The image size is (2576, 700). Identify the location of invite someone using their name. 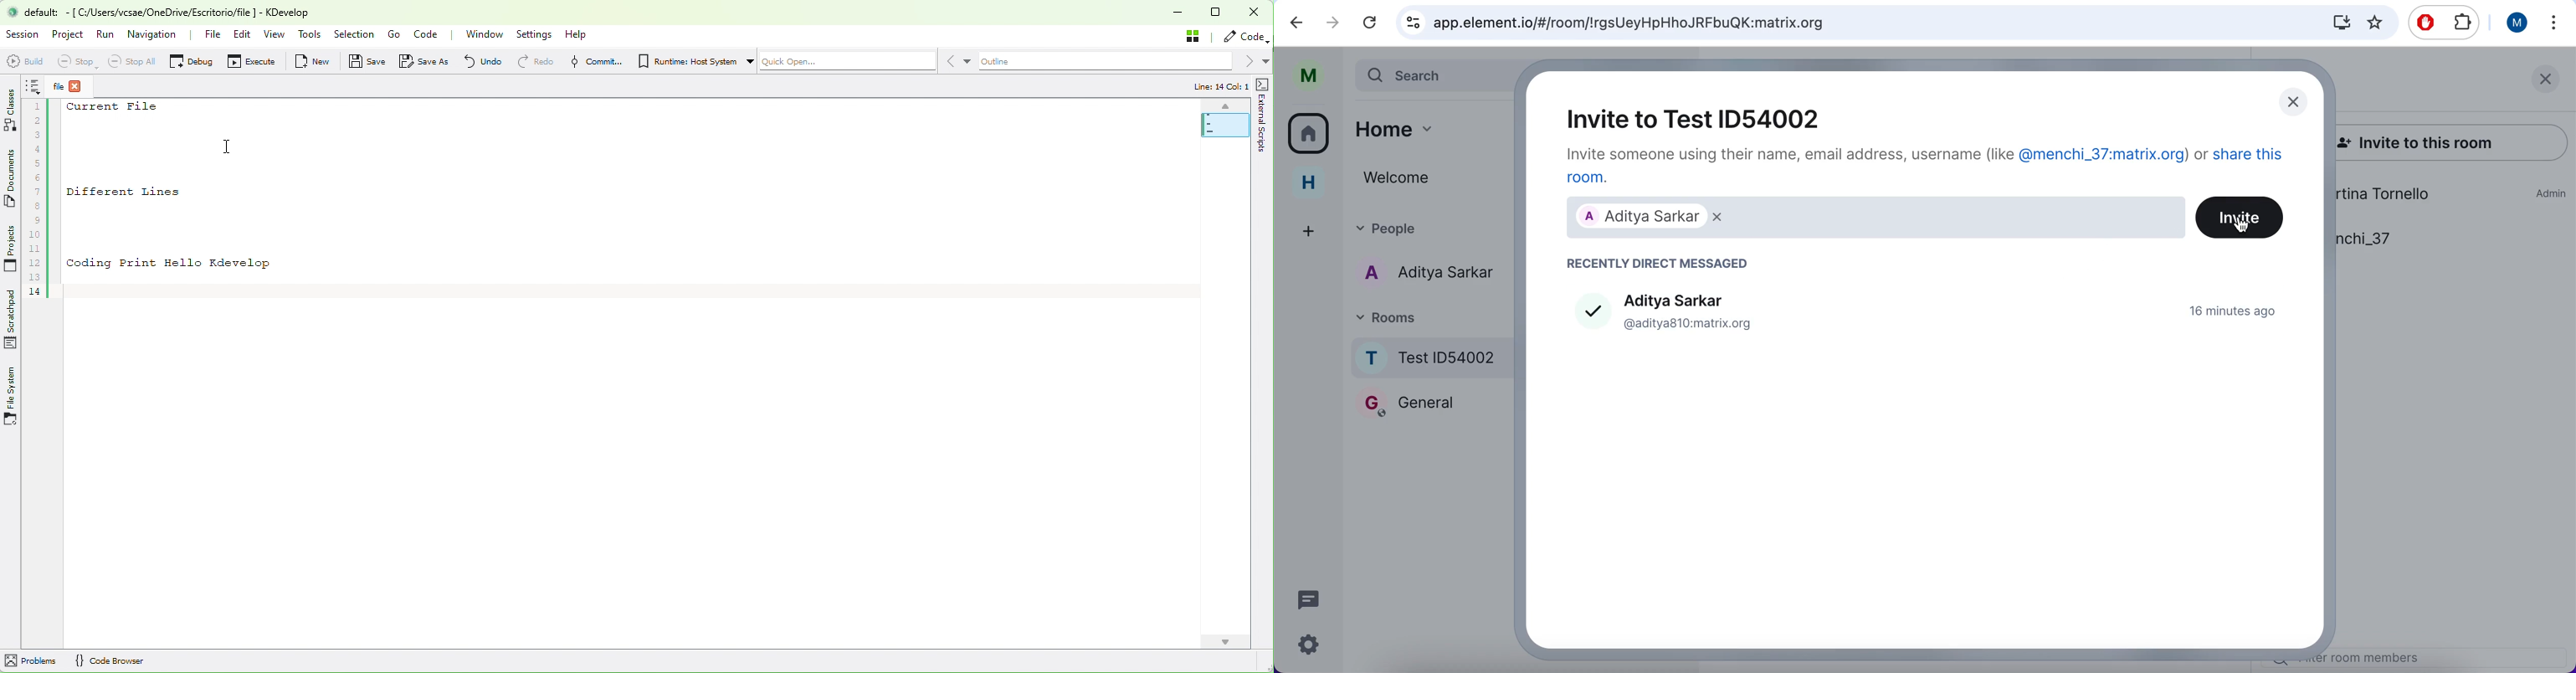
(1936, 170).